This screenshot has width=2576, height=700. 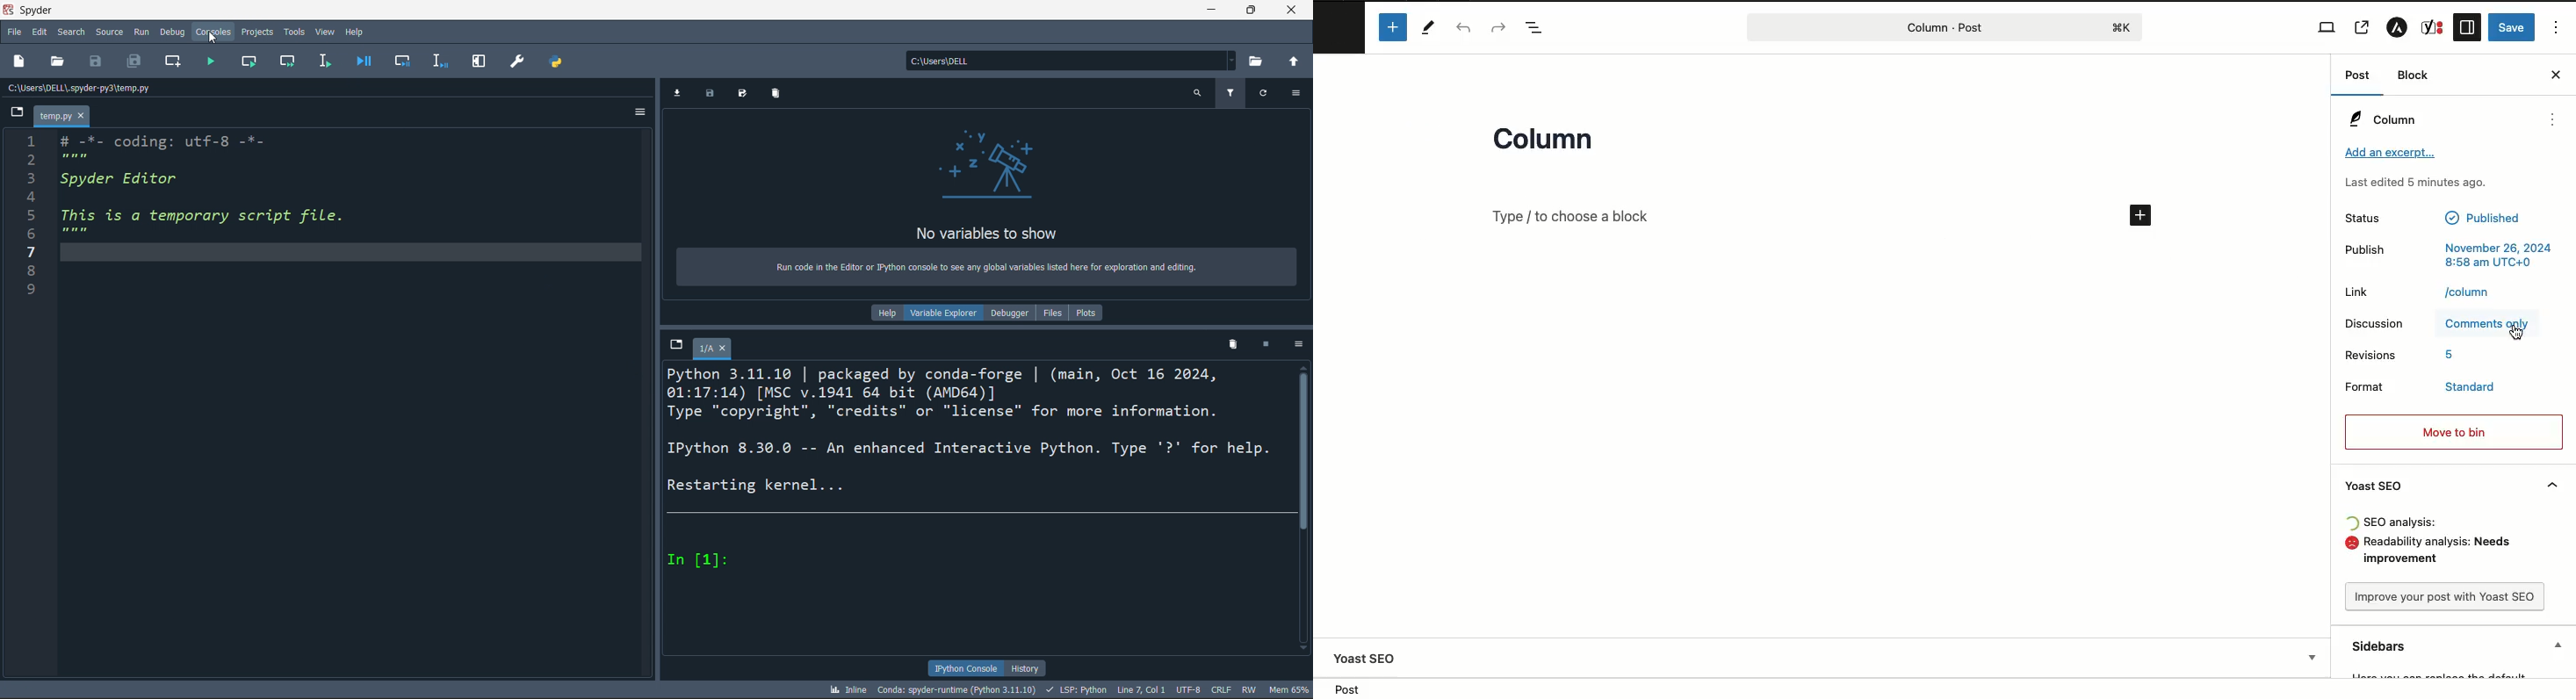 I want to click on help, so click(x=356, y=31).